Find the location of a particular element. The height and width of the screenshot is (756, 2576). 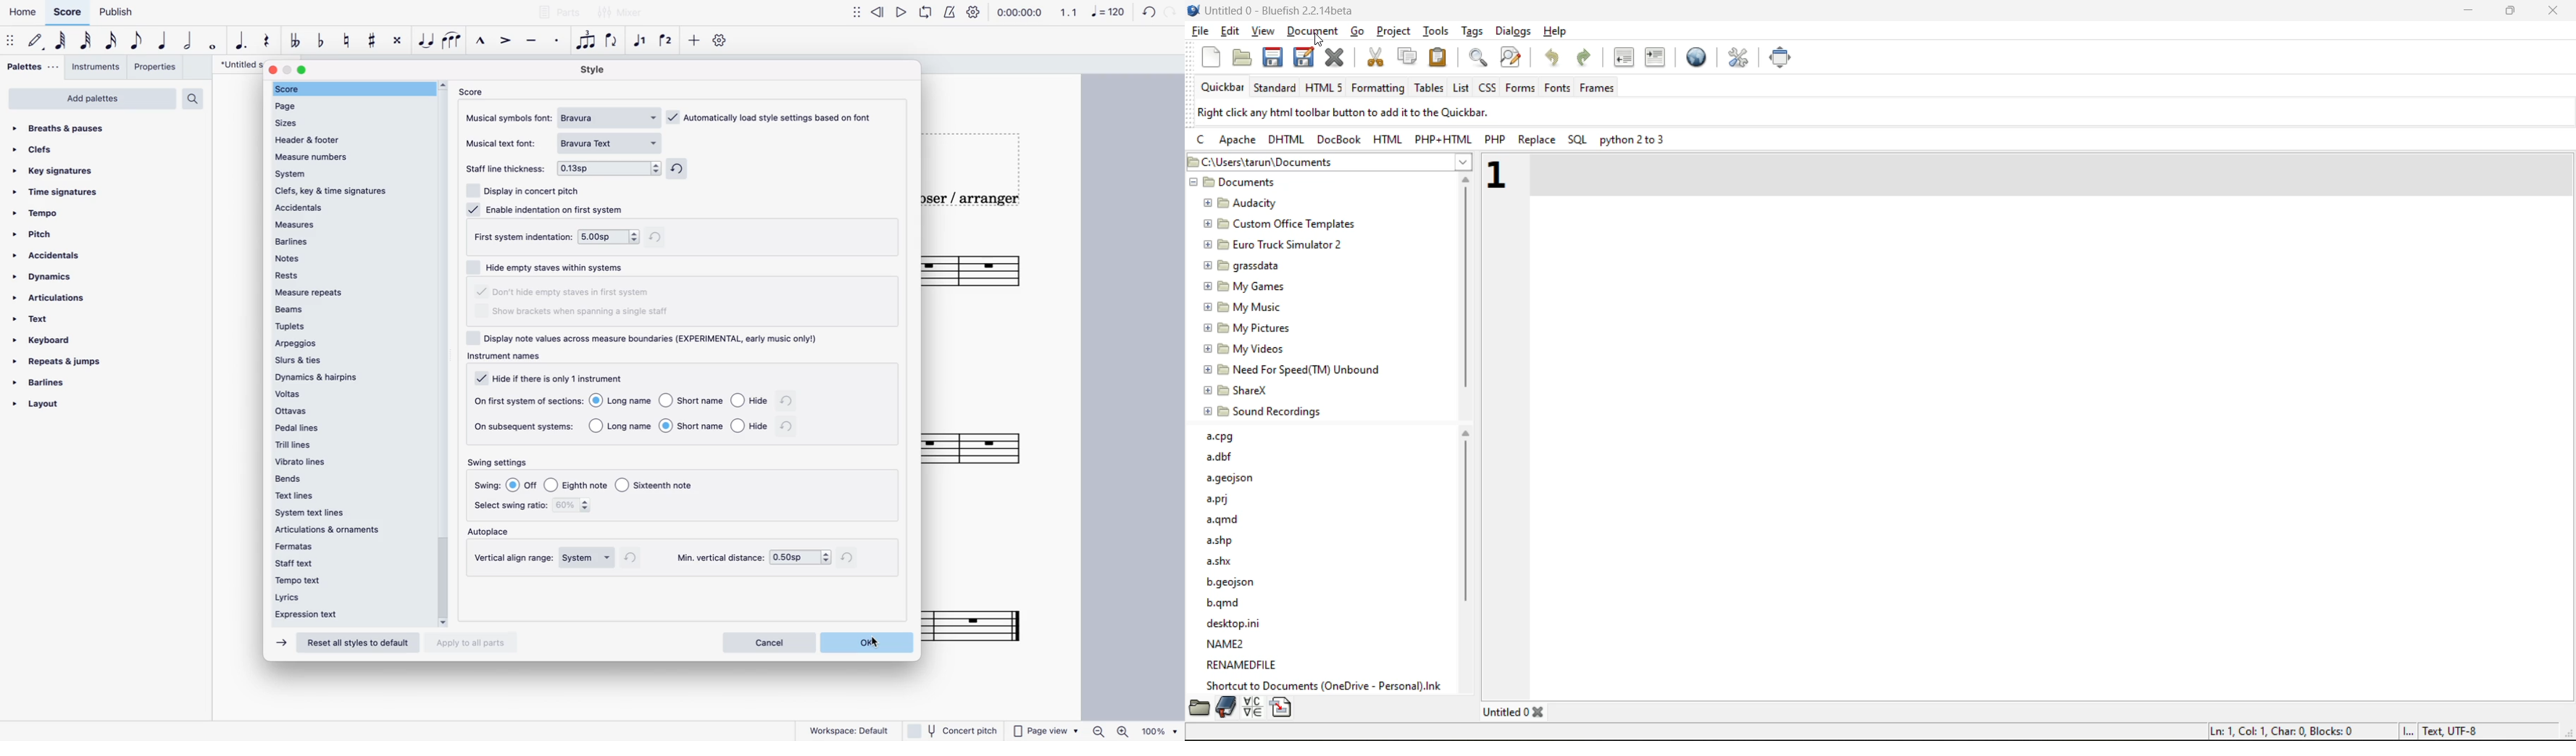

dynamics is located at coordinates (45, 278).